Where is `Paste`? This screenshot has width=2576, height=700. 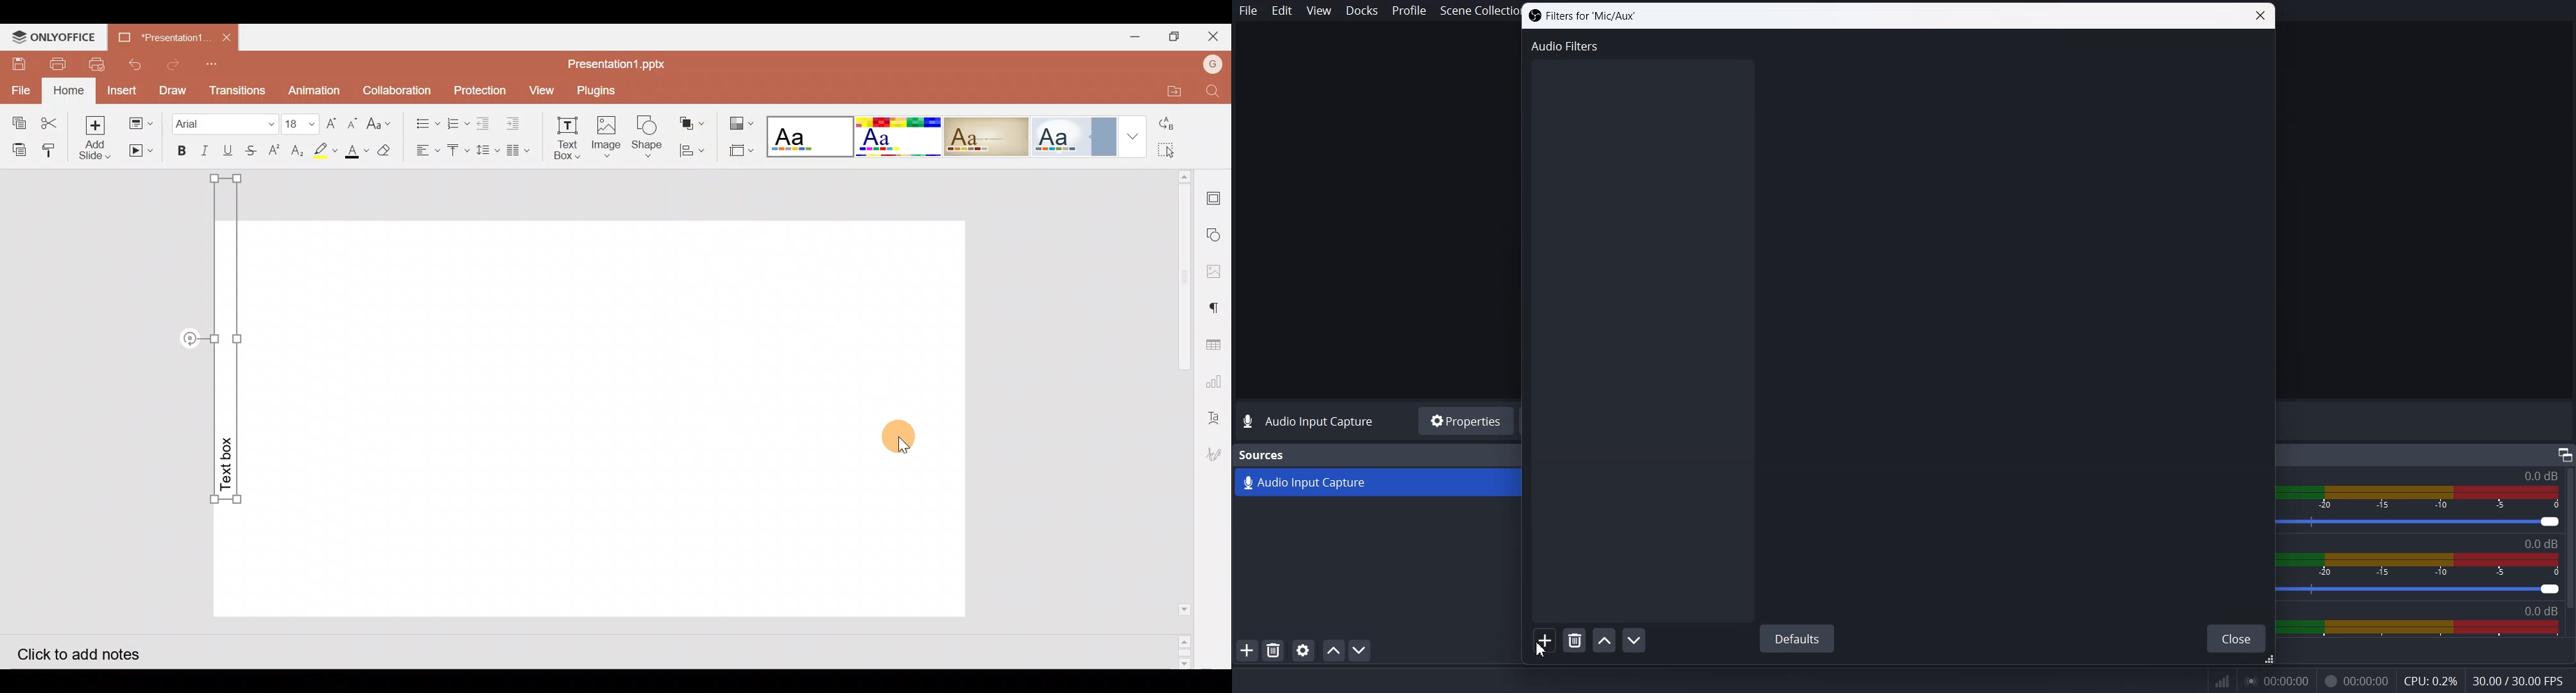 Paste is located at coordinates (17, 148).